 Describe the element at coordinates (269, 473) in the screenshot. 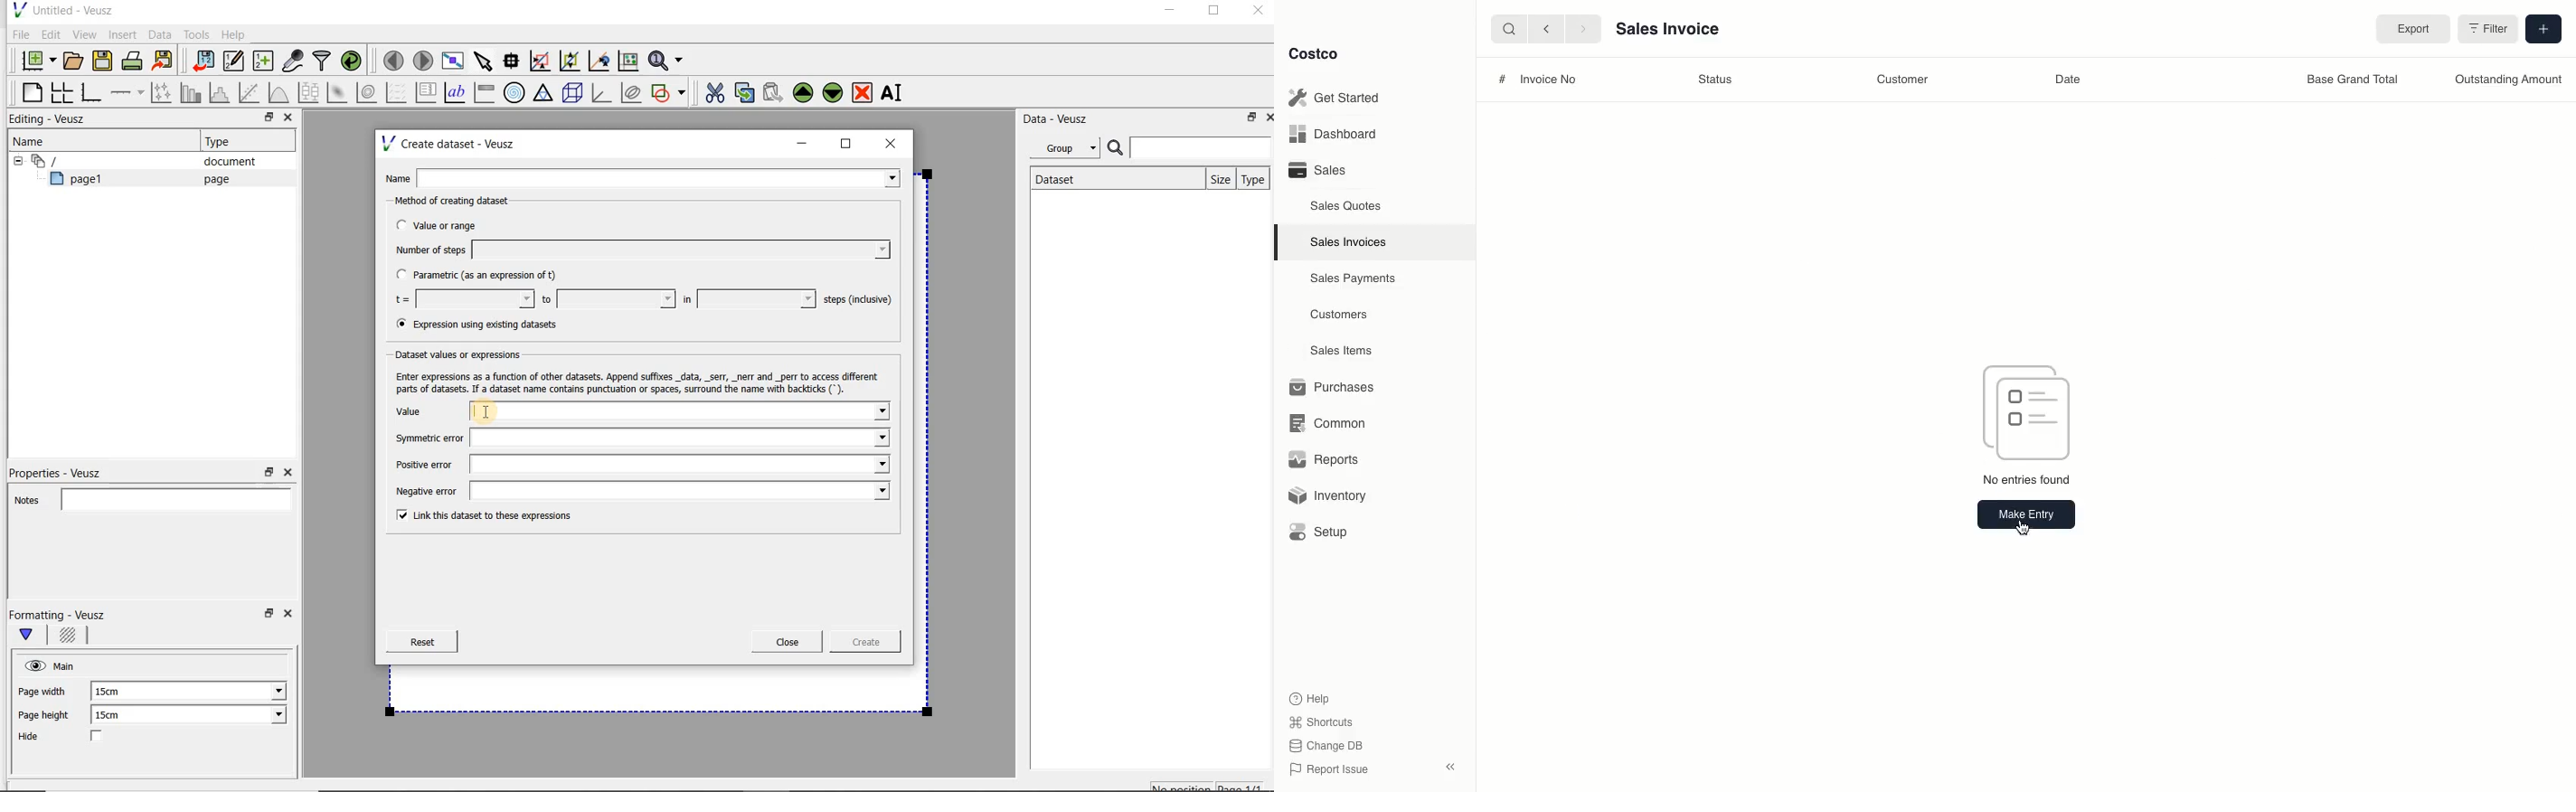

I see `restore down` at that location.